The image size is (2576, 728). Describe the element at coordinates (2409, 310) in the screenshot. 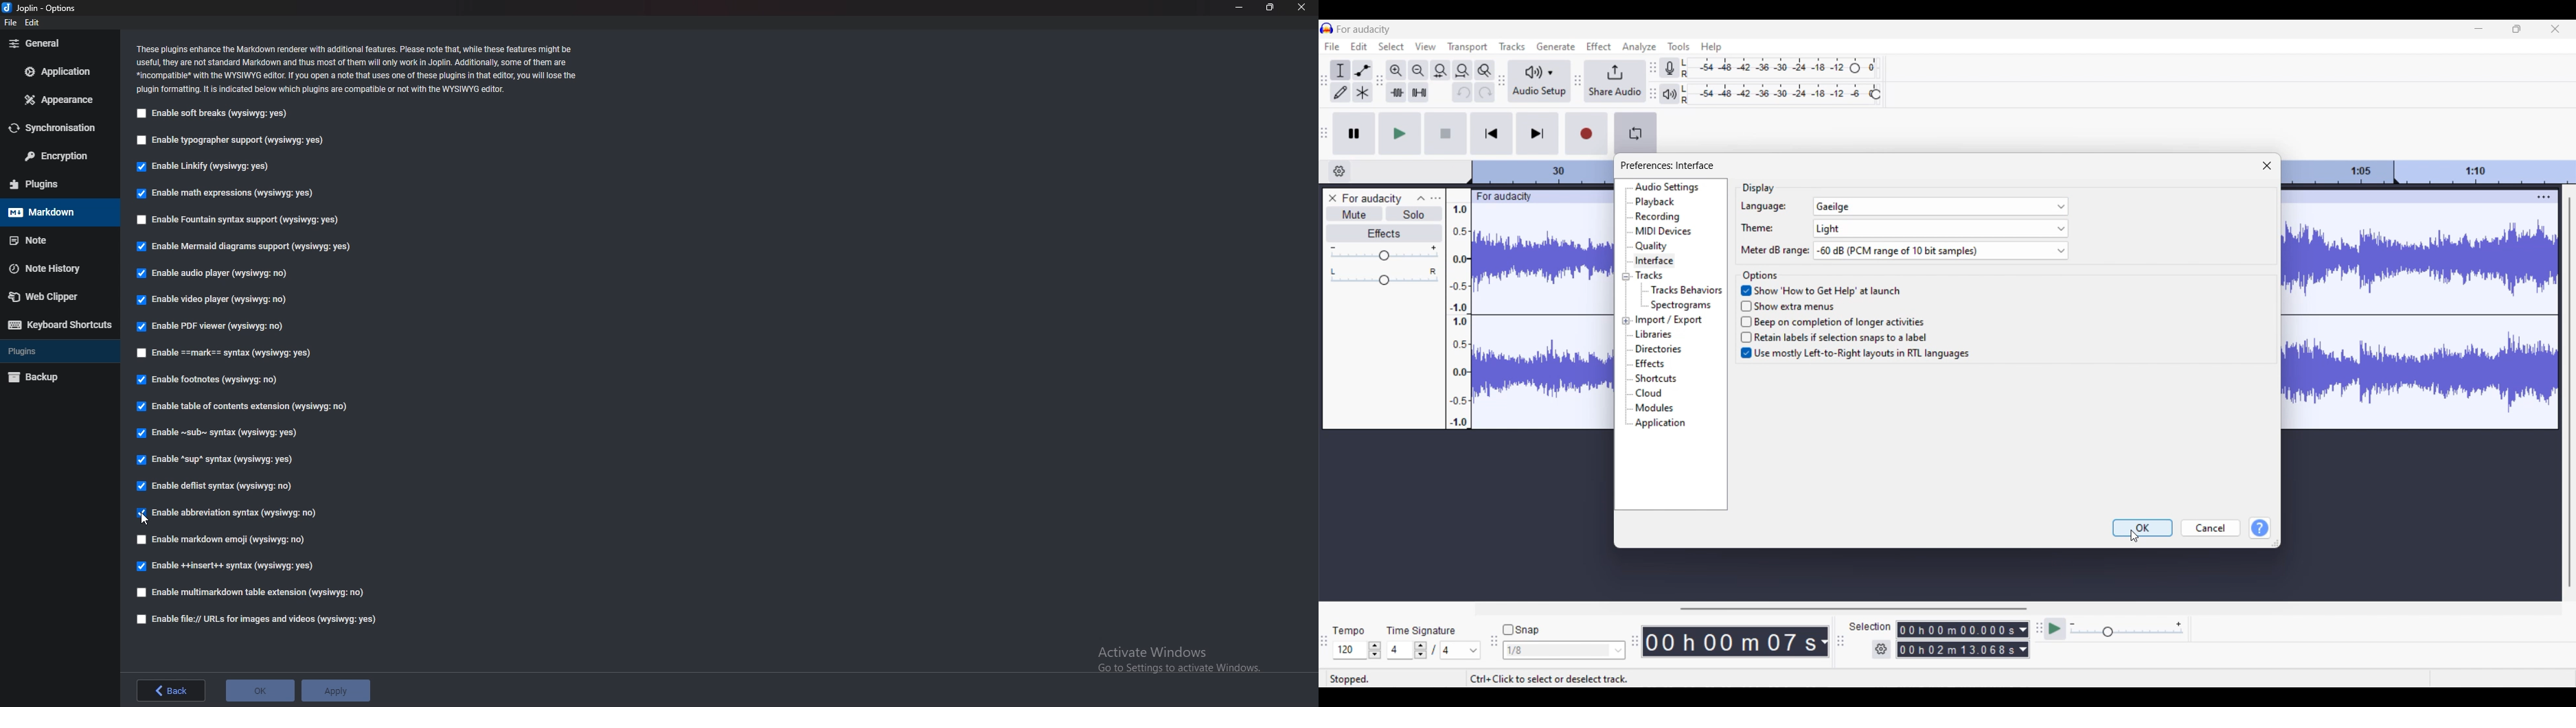

I see `Current track` at that location.